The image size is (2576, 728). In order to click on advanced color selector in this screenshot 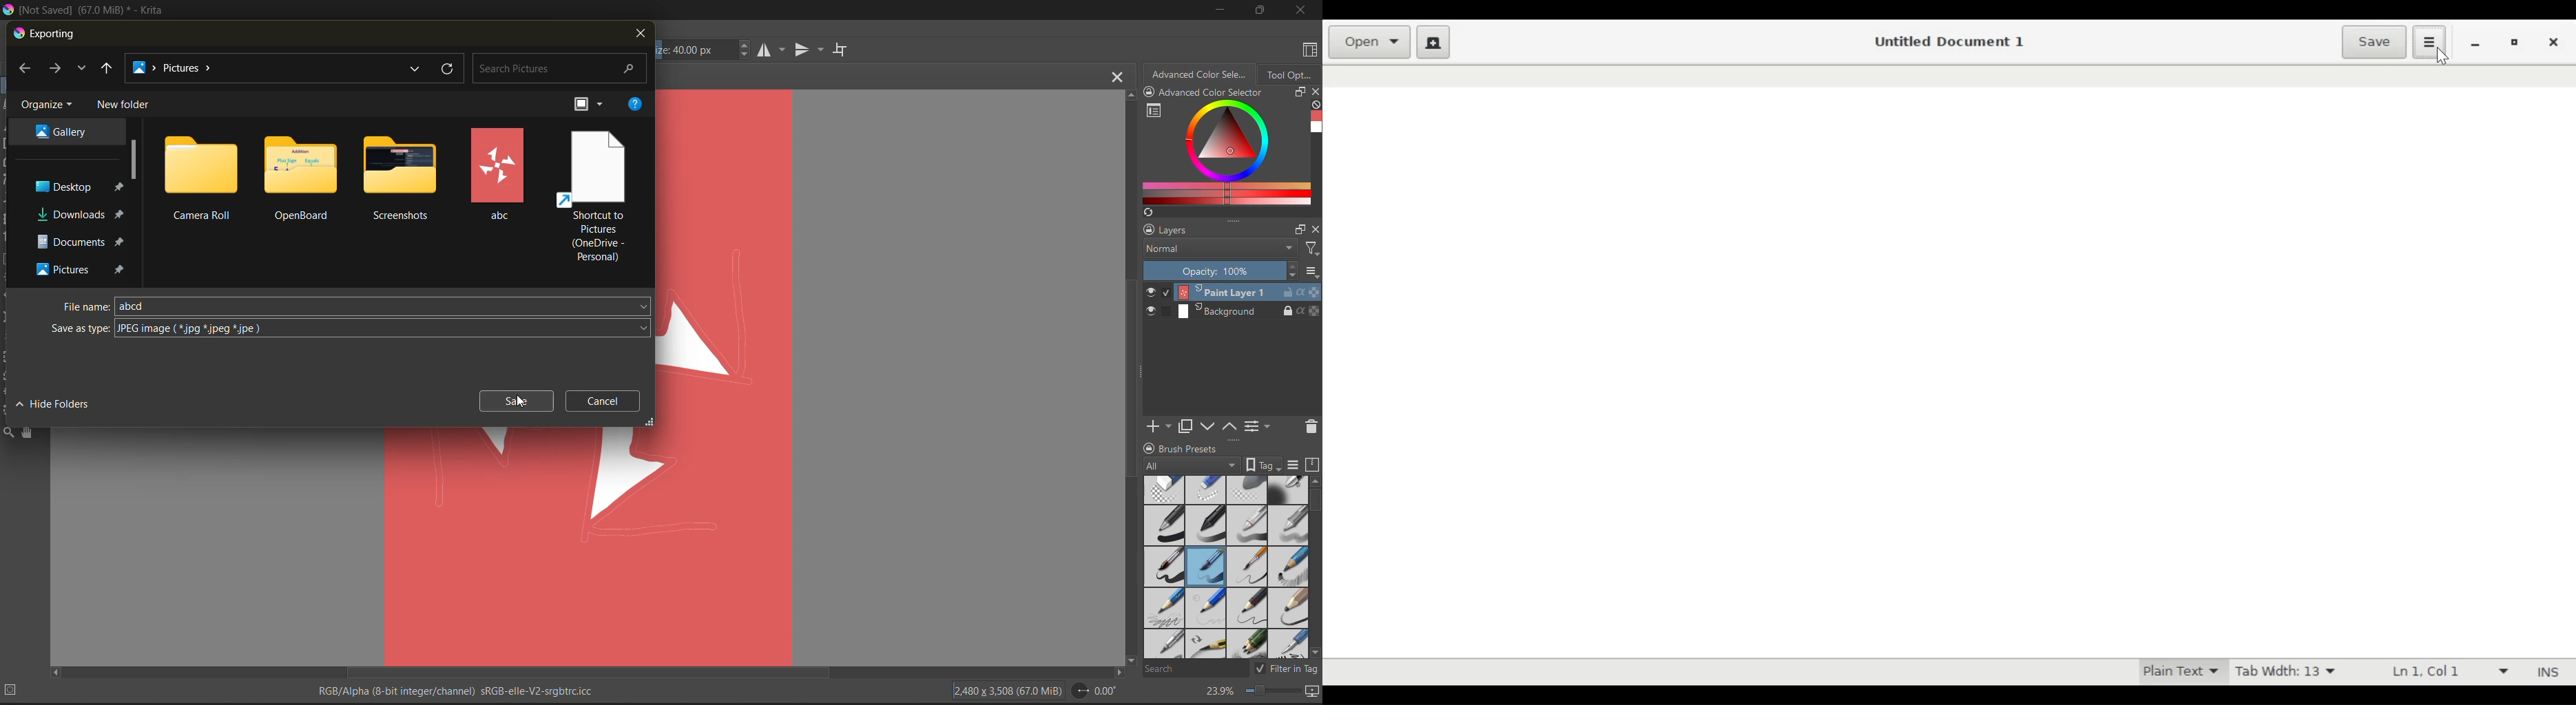, I will do `click(1202, 76)`.